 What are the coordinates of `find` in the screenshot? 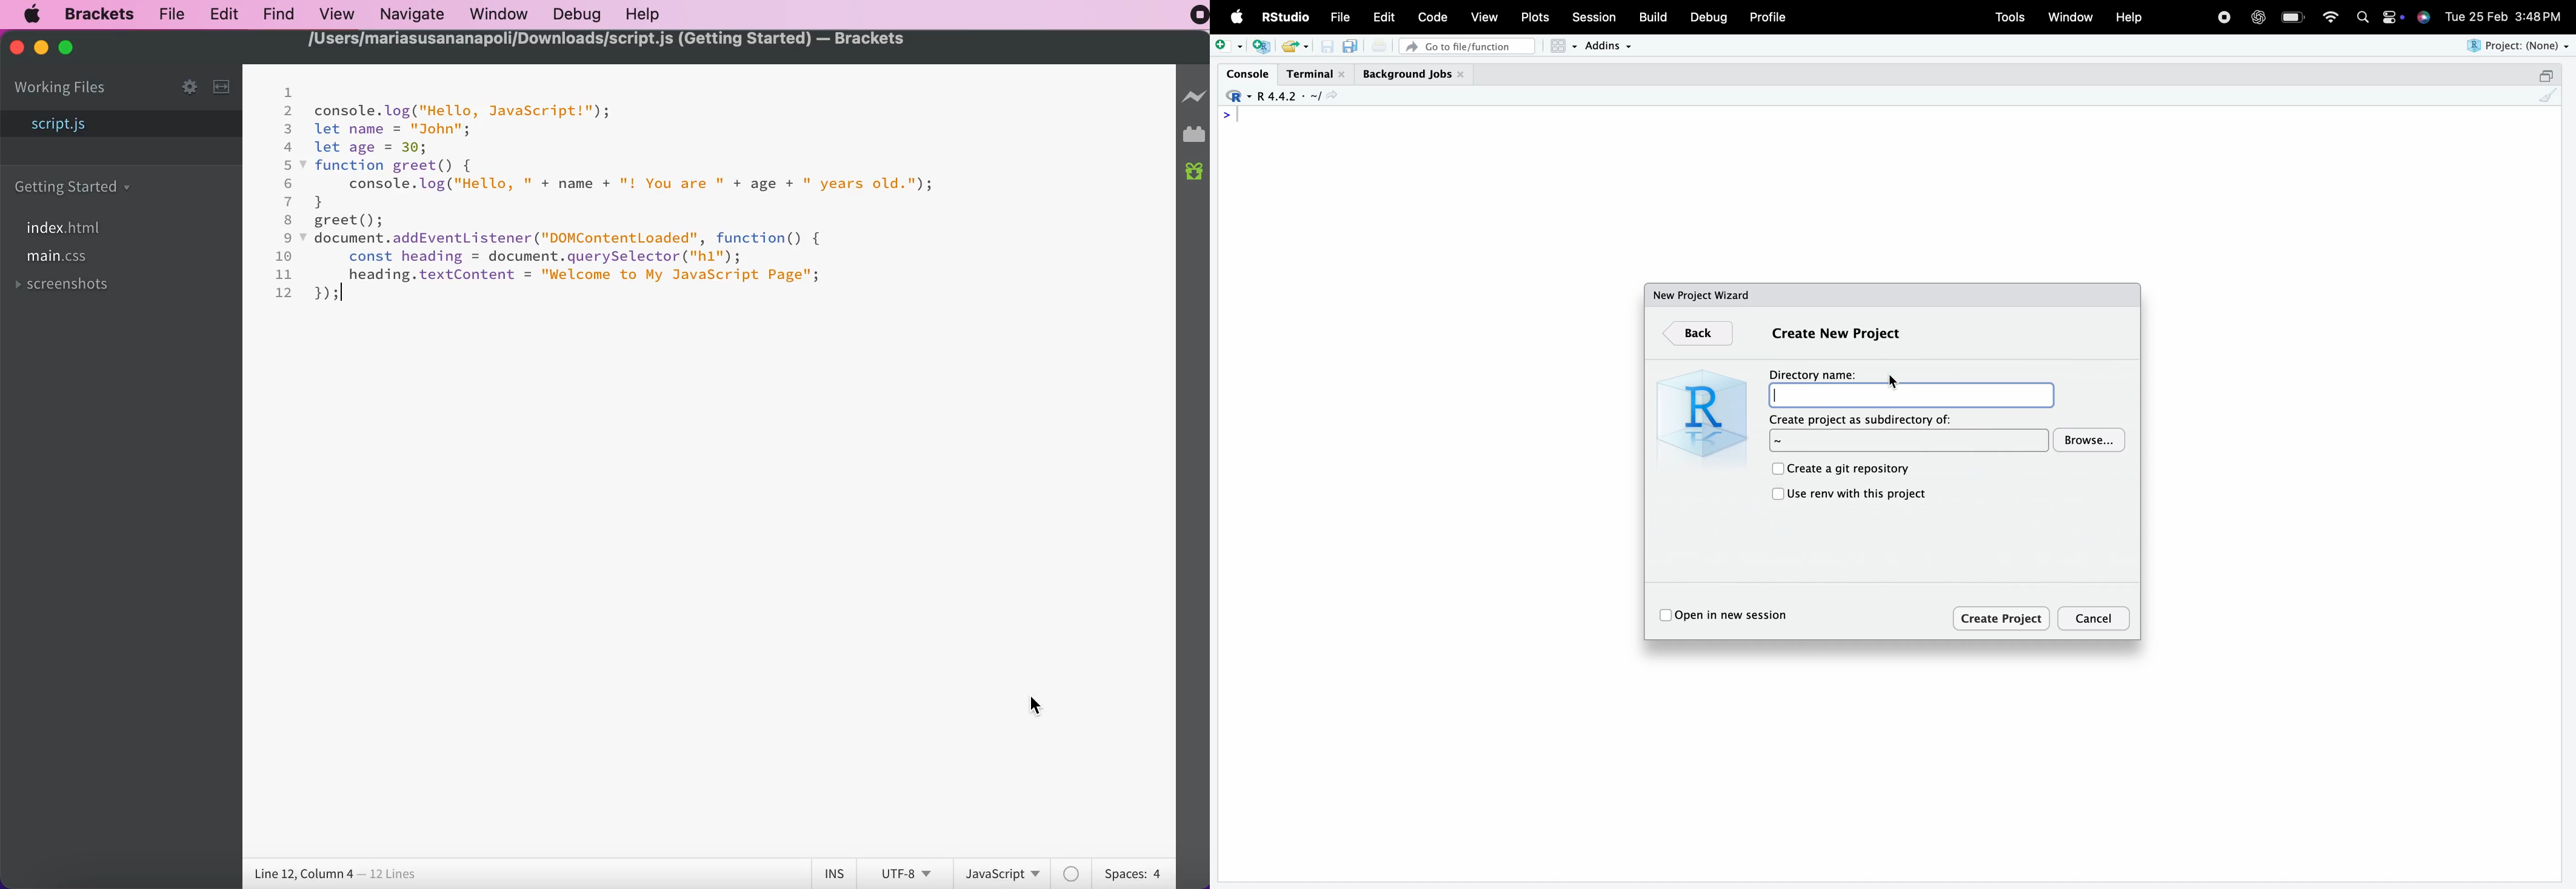 It's located at (275, 13).